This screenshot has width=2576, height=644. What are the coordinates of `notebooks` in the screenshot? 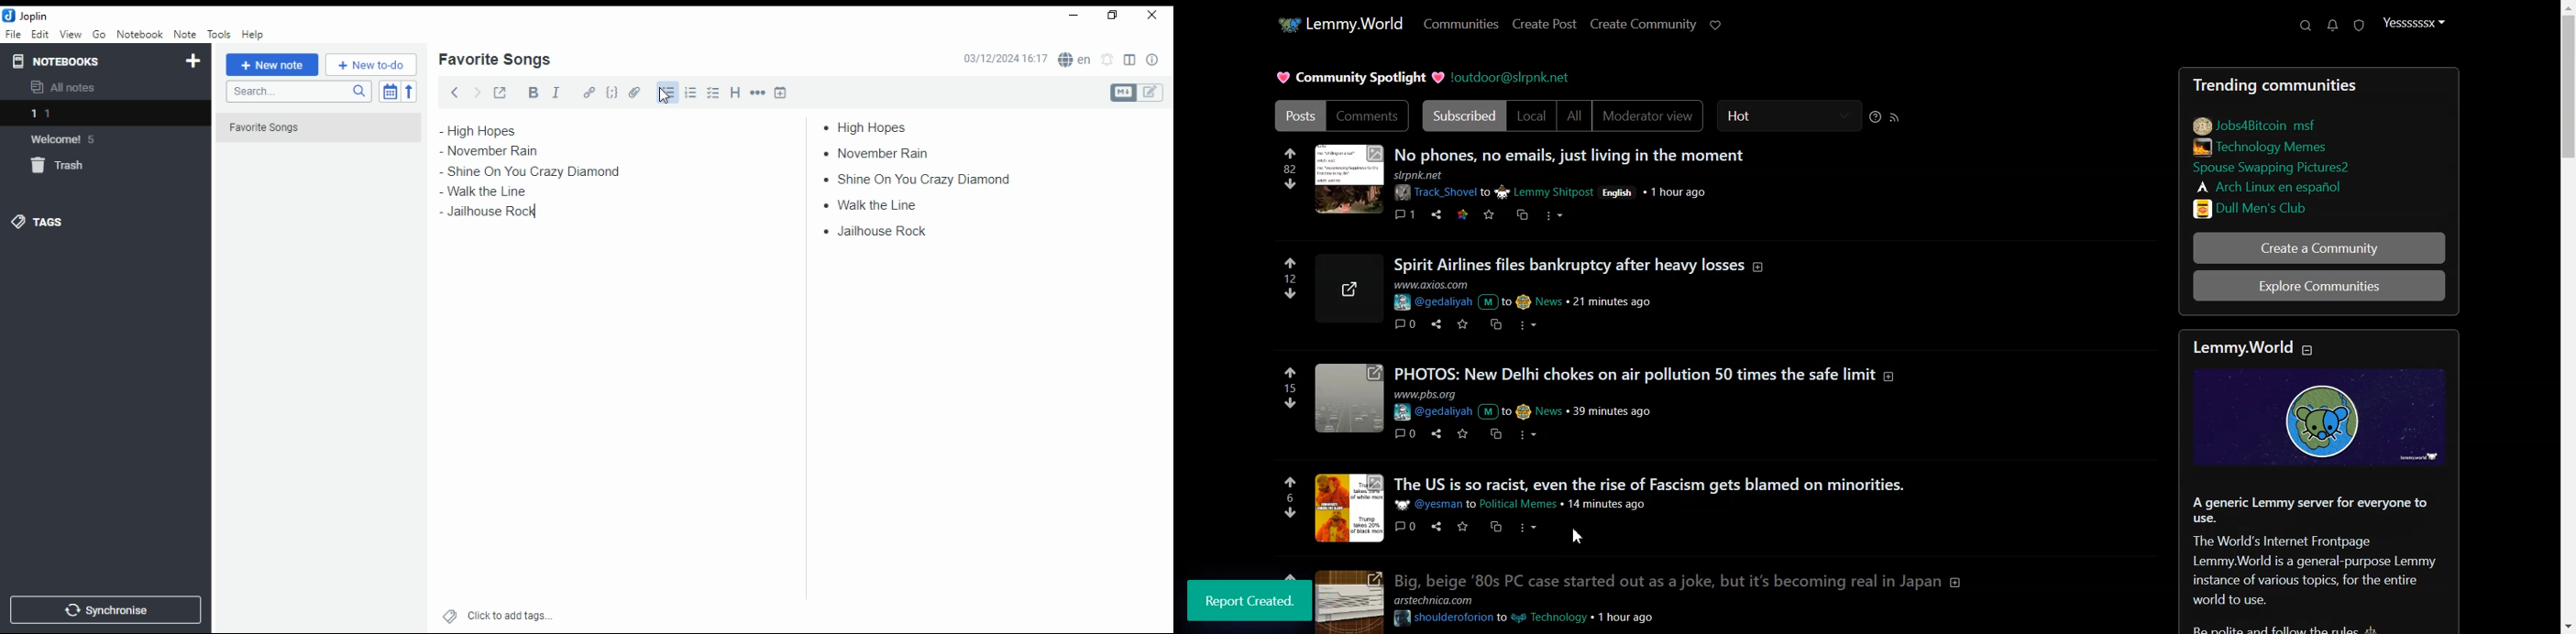 It's located at (89, 60).